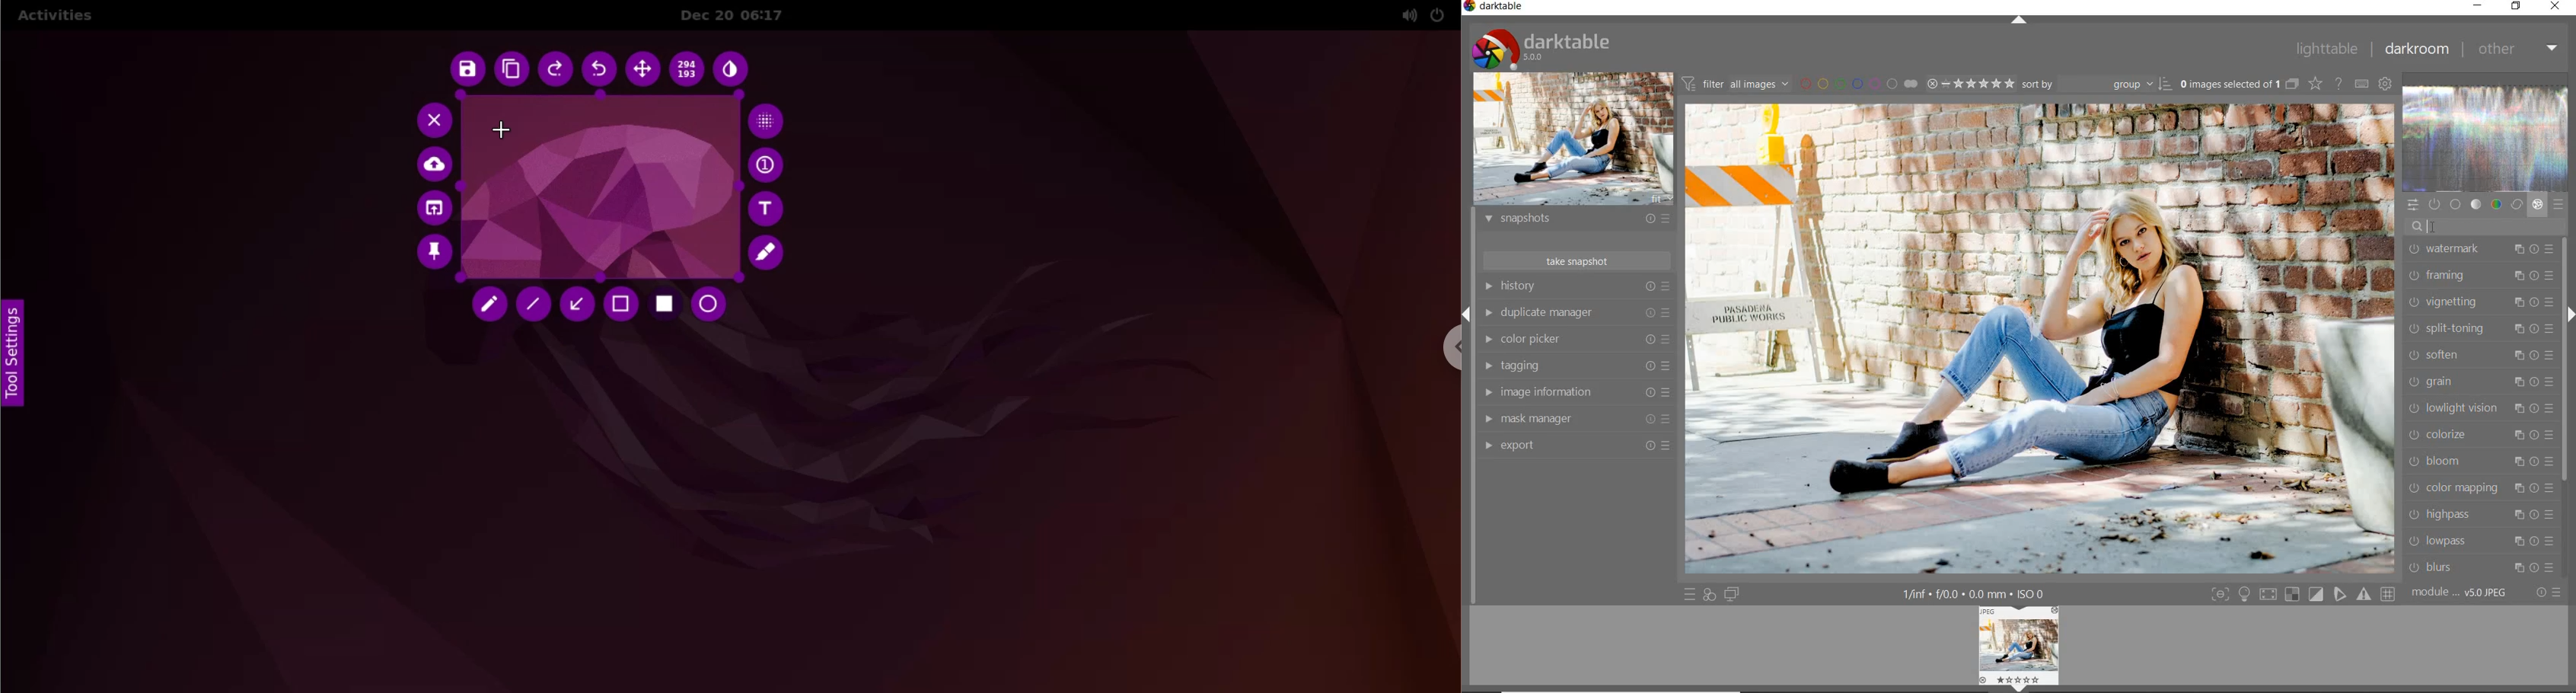 This screenshot has width=2576, height=700. I want to click on mask manager, so click(1574, 418).